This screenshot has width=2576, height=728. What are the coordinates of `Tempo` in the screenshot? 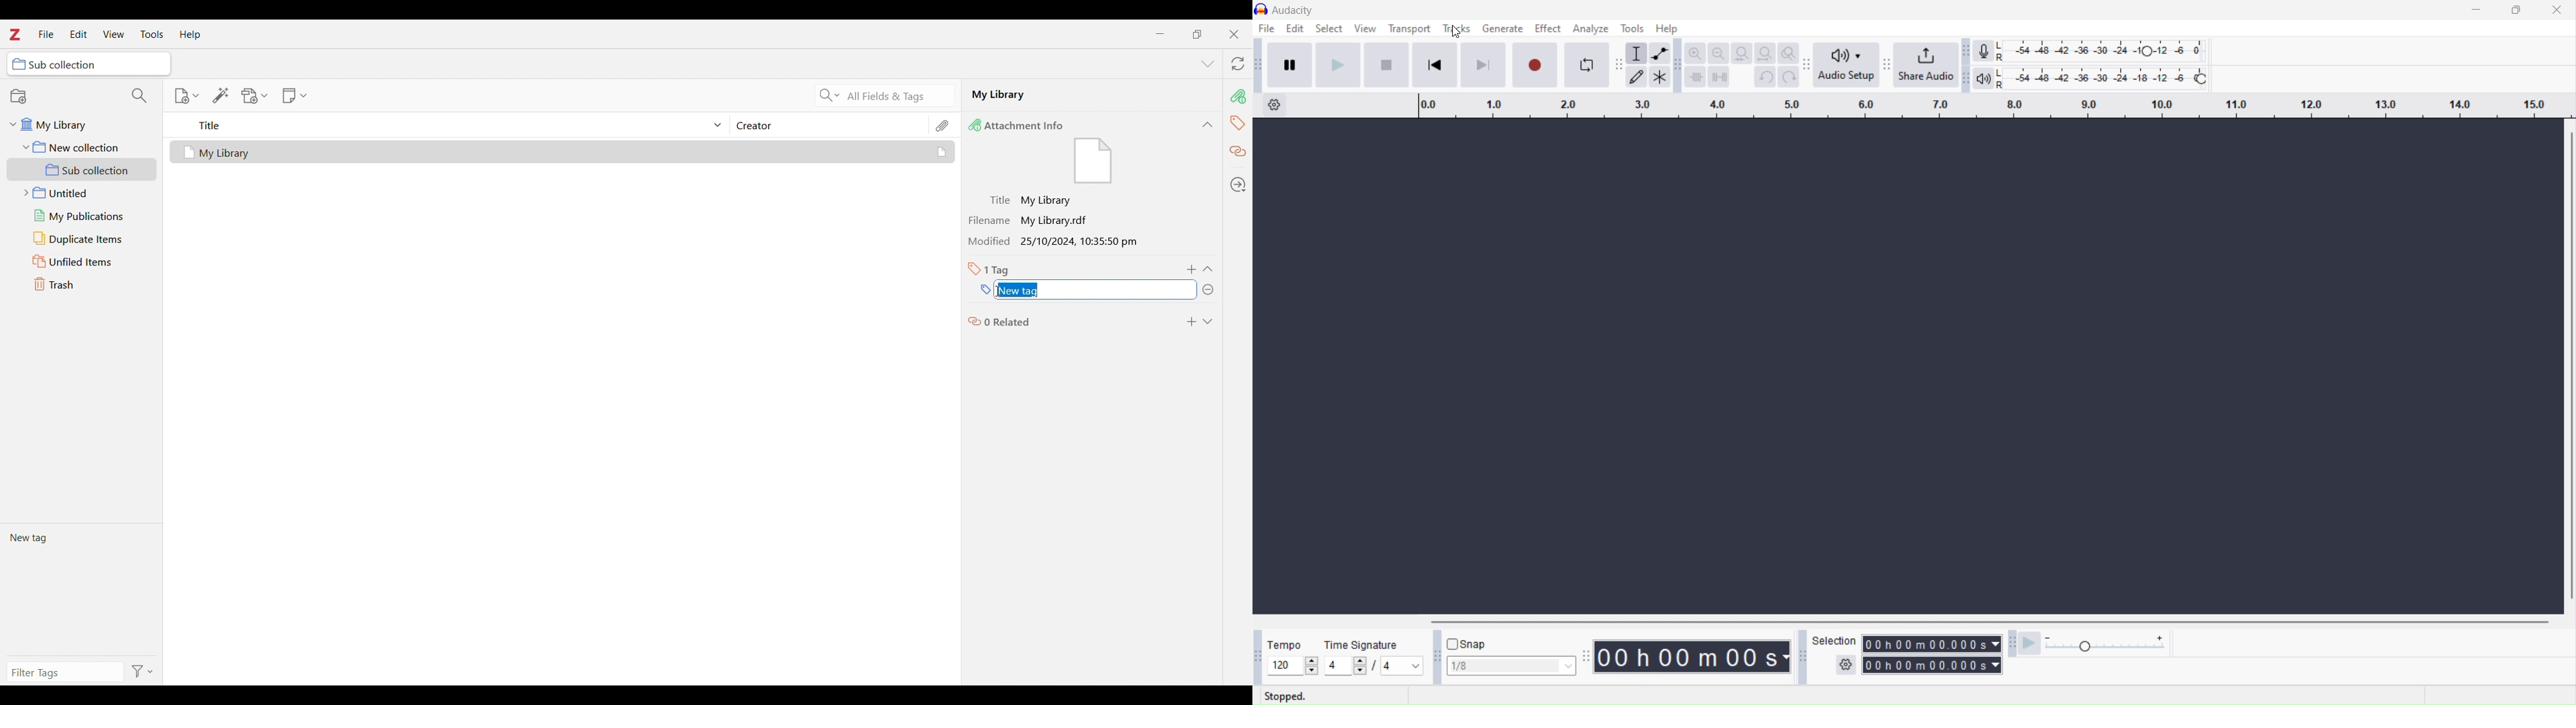 It's located at (1286, 646).